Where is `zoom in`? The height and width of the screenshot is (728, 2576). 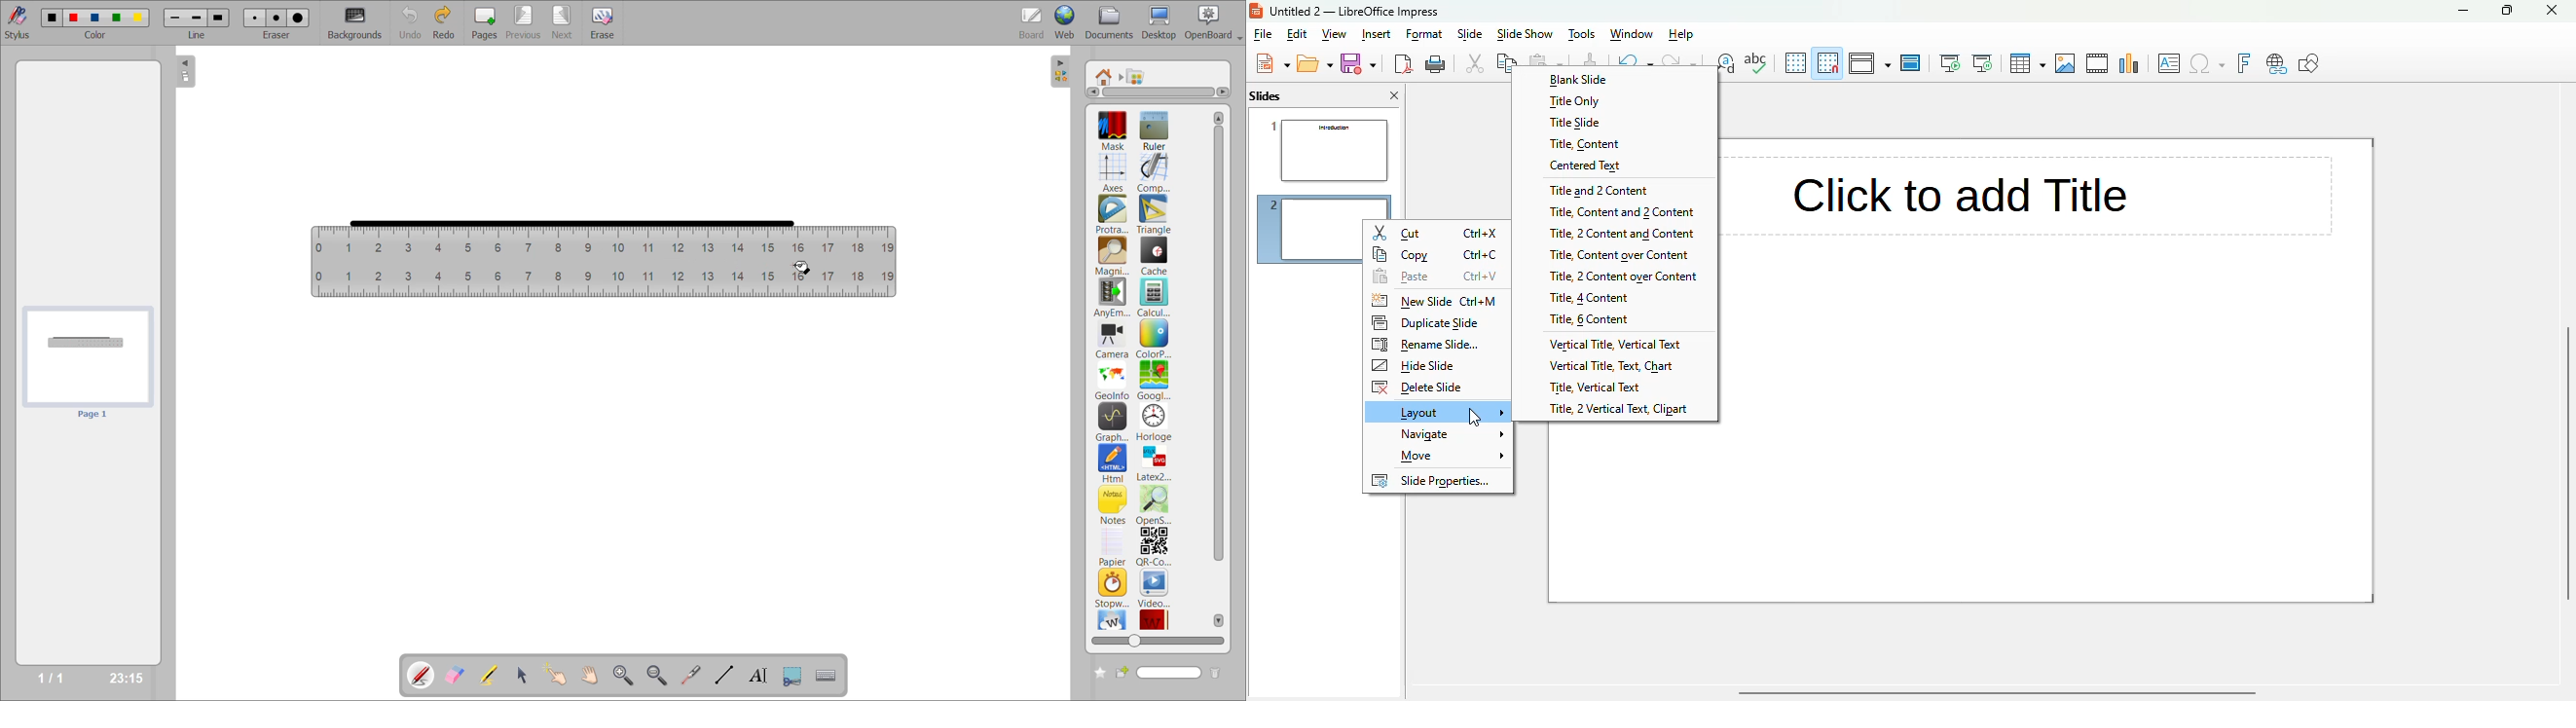
zoom in is located at coordinates (626, 675).